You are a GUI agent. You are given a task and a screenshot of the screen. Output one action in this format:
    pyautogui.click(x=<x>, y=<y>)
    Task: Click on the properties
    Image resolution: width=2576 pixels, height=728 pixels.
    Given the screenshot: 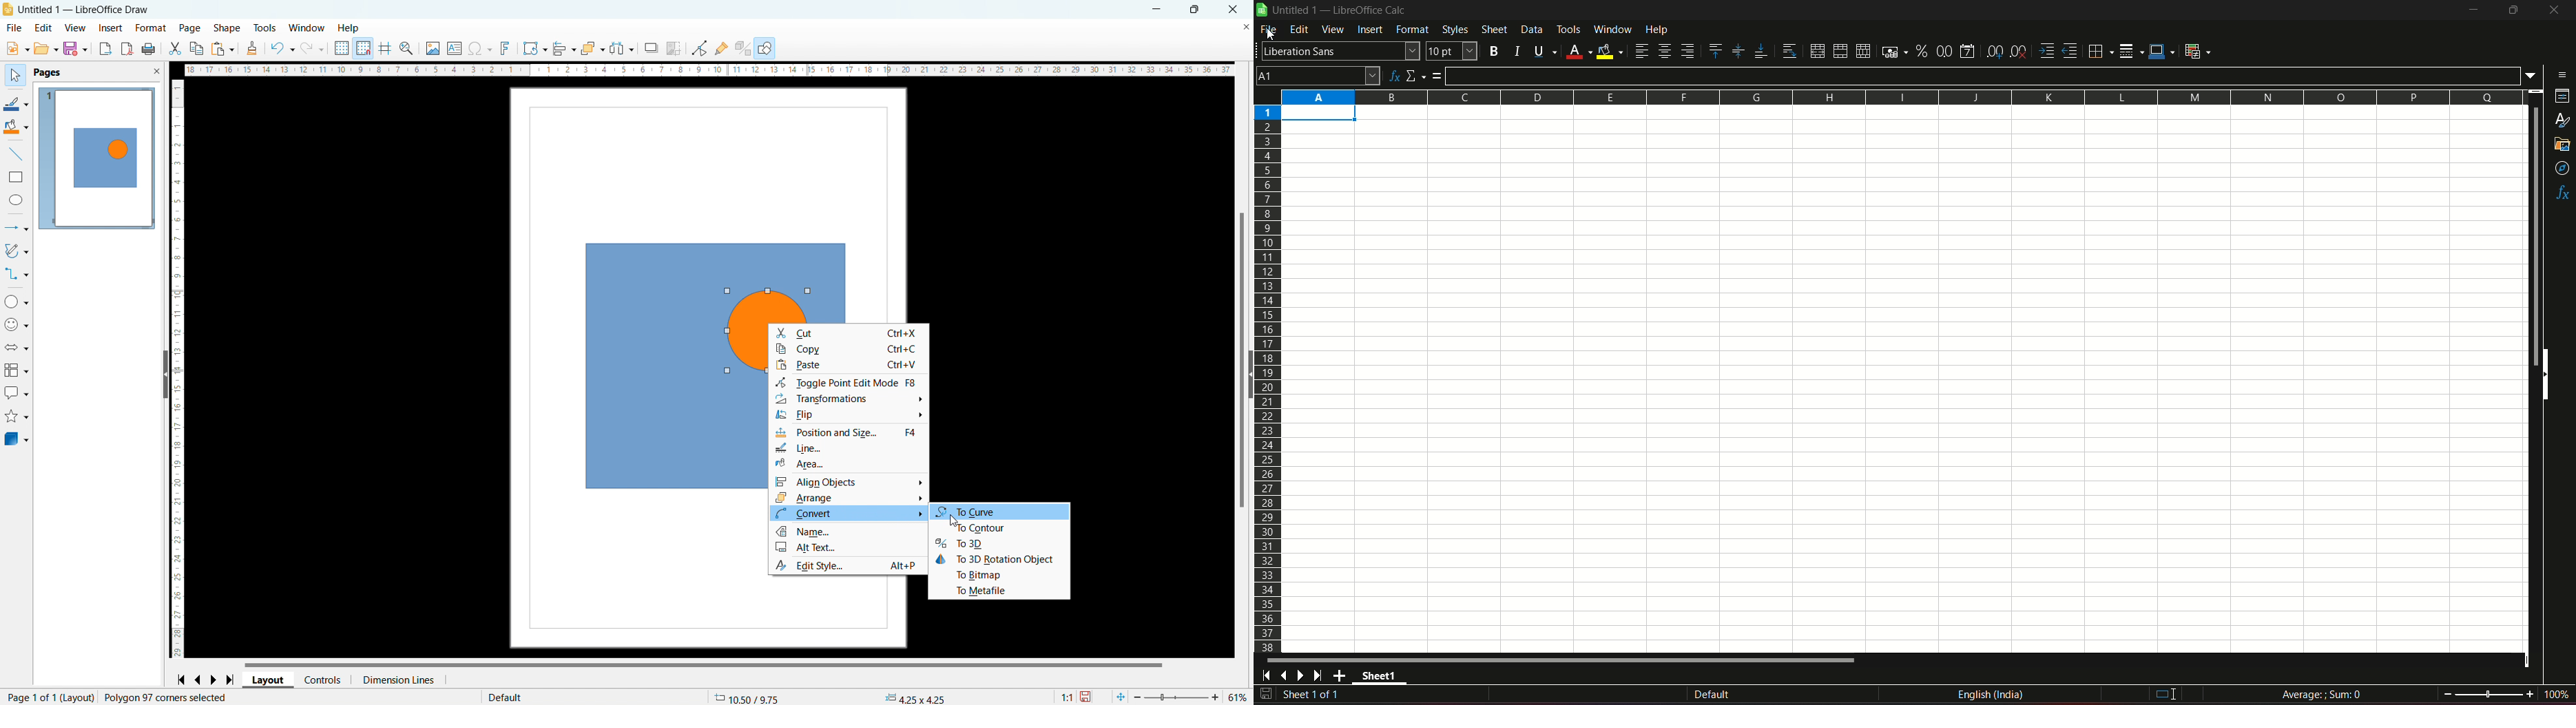 What is the action you would take?
    pyautogui.click(x=2560, y=98)
    